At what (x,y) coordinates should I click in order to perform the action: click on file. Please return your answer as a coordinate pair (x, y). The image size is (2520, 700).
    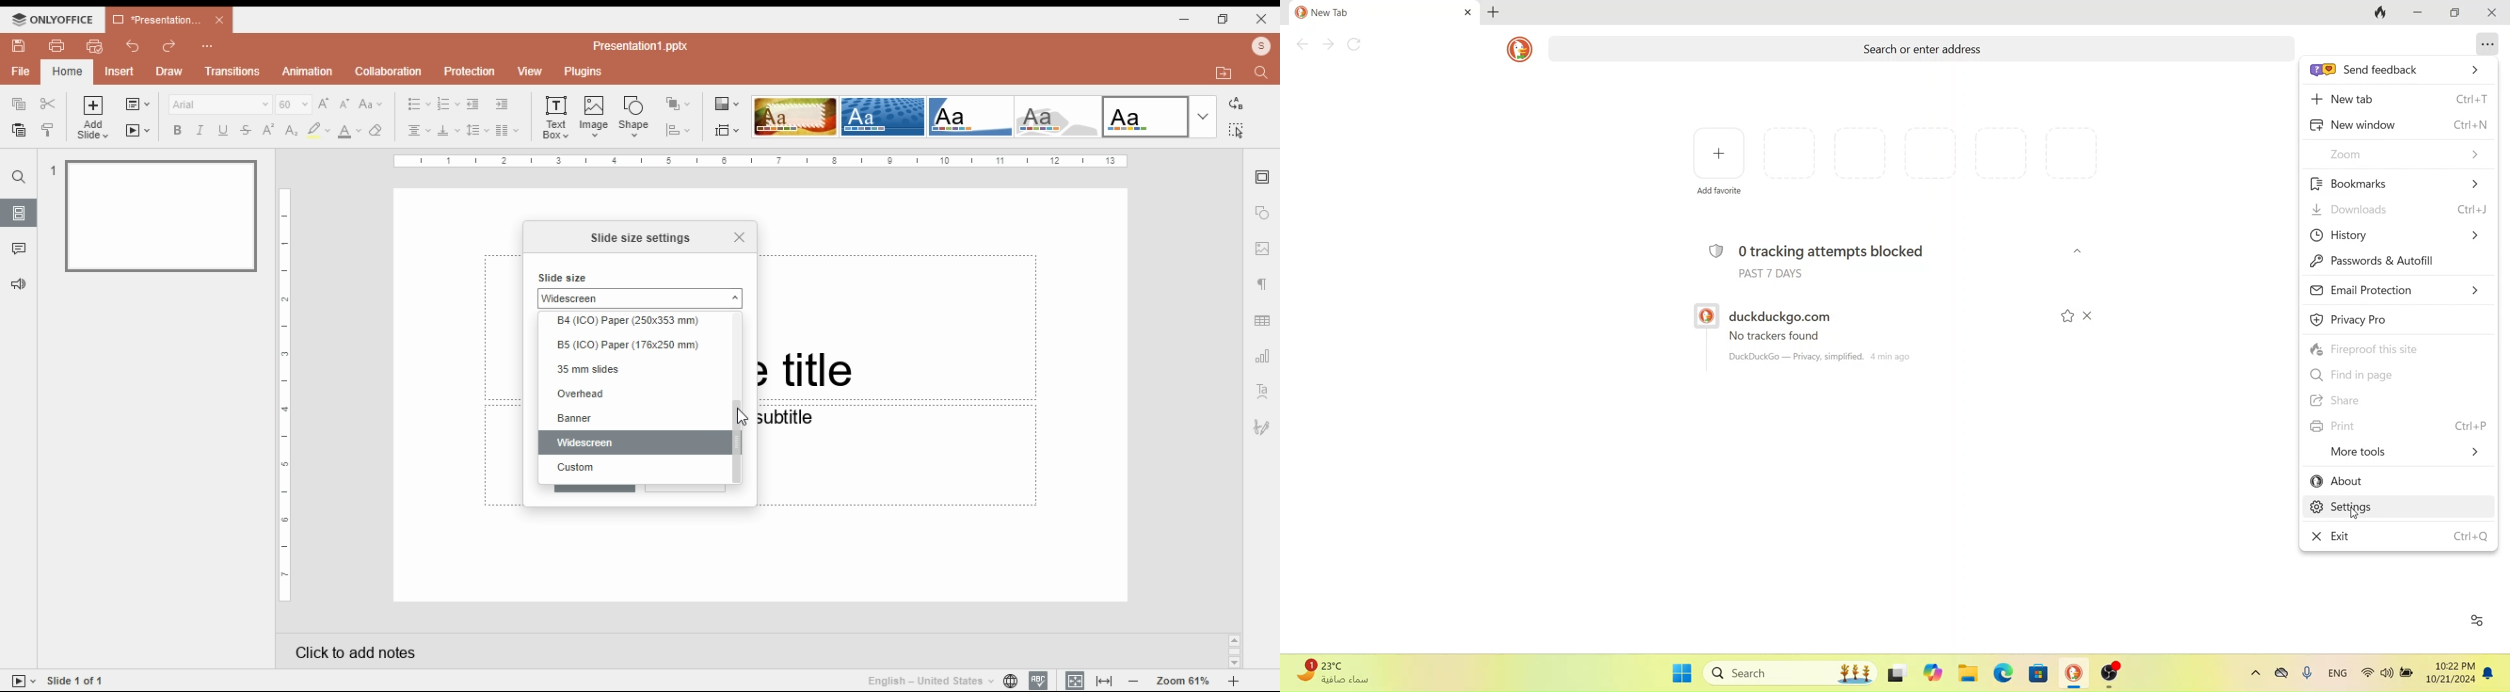
    Looking at the image, I should click on (21, 71).